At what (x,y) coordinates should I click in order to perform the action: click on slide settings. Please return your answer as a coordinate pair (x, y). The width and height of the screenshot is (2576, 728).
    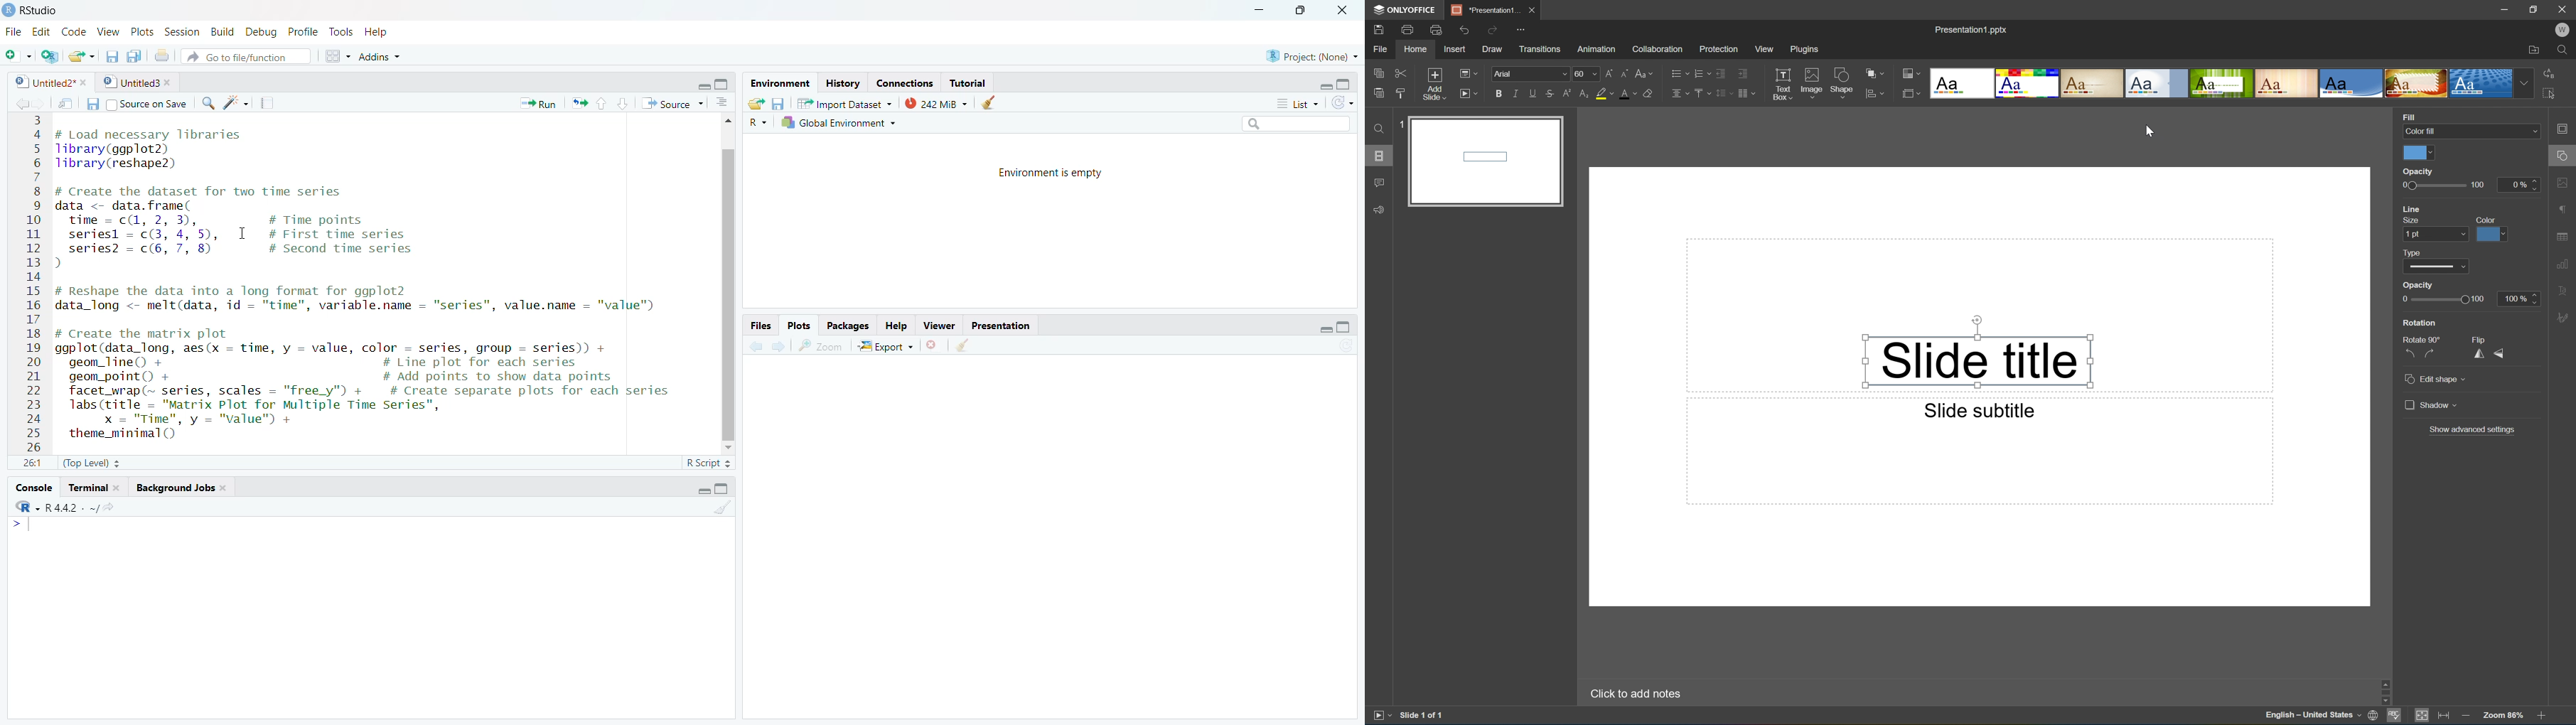
    Looking at the image, I should click on (2565, 129).